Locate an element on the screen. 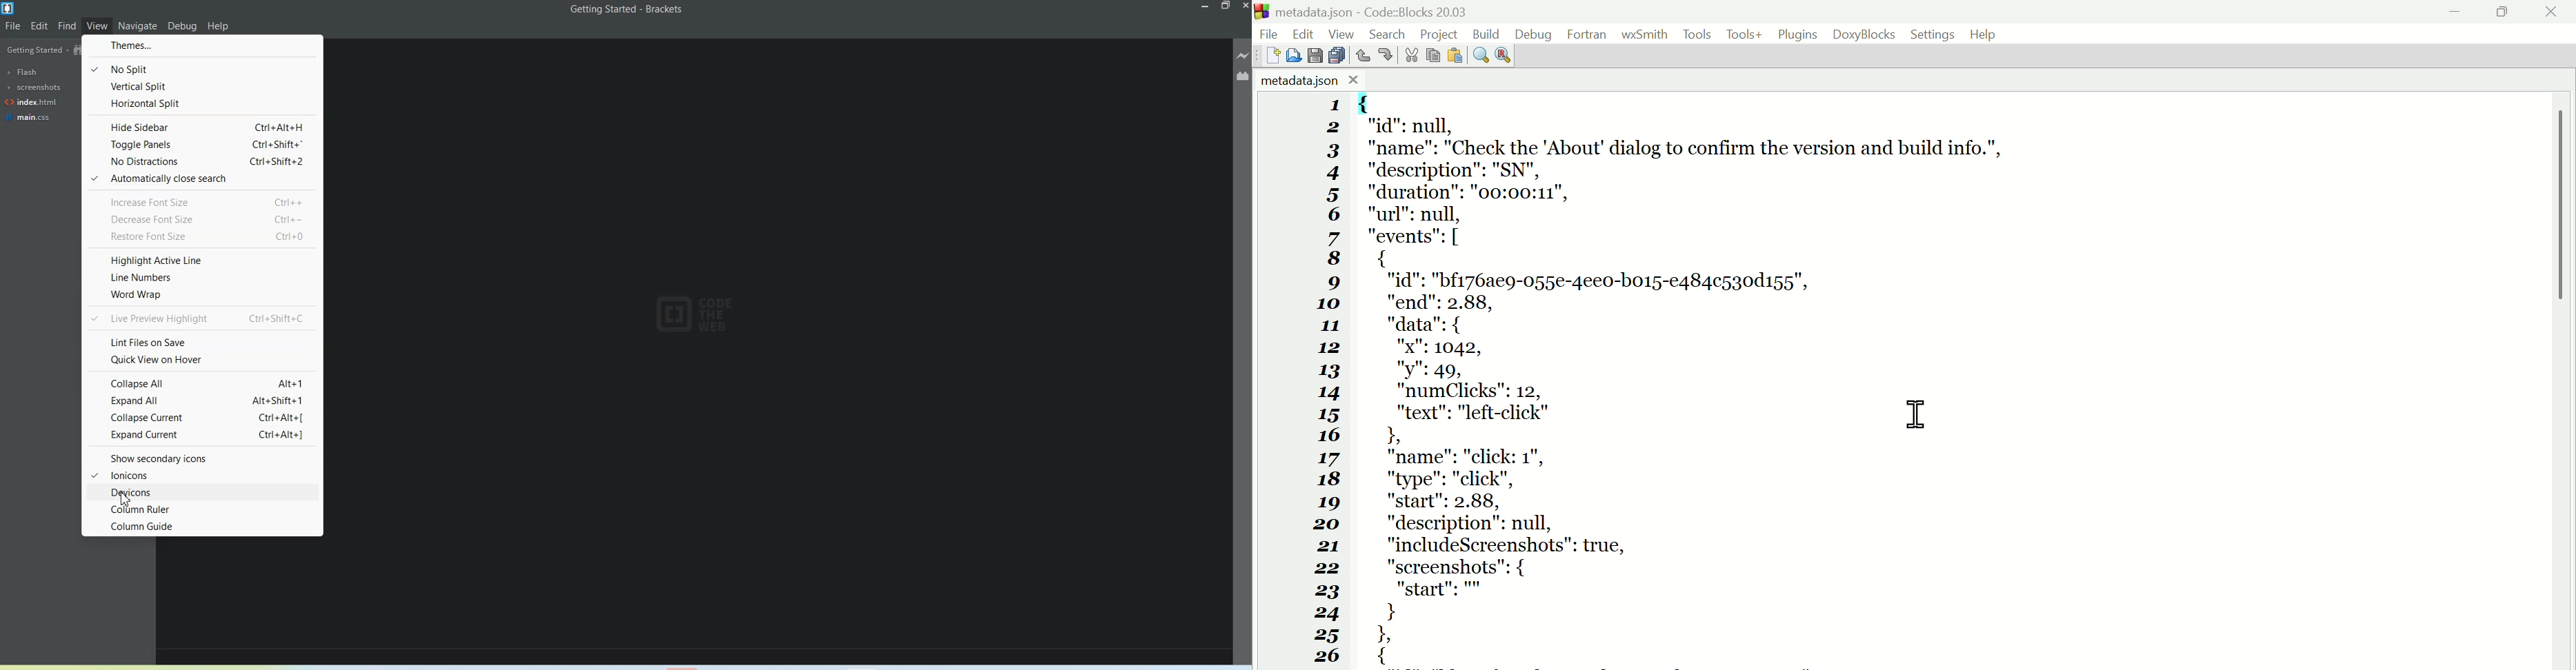 Image resolution: width=2576 pixels, height=672 pixels. No Split is located at coordinates (202, 68).